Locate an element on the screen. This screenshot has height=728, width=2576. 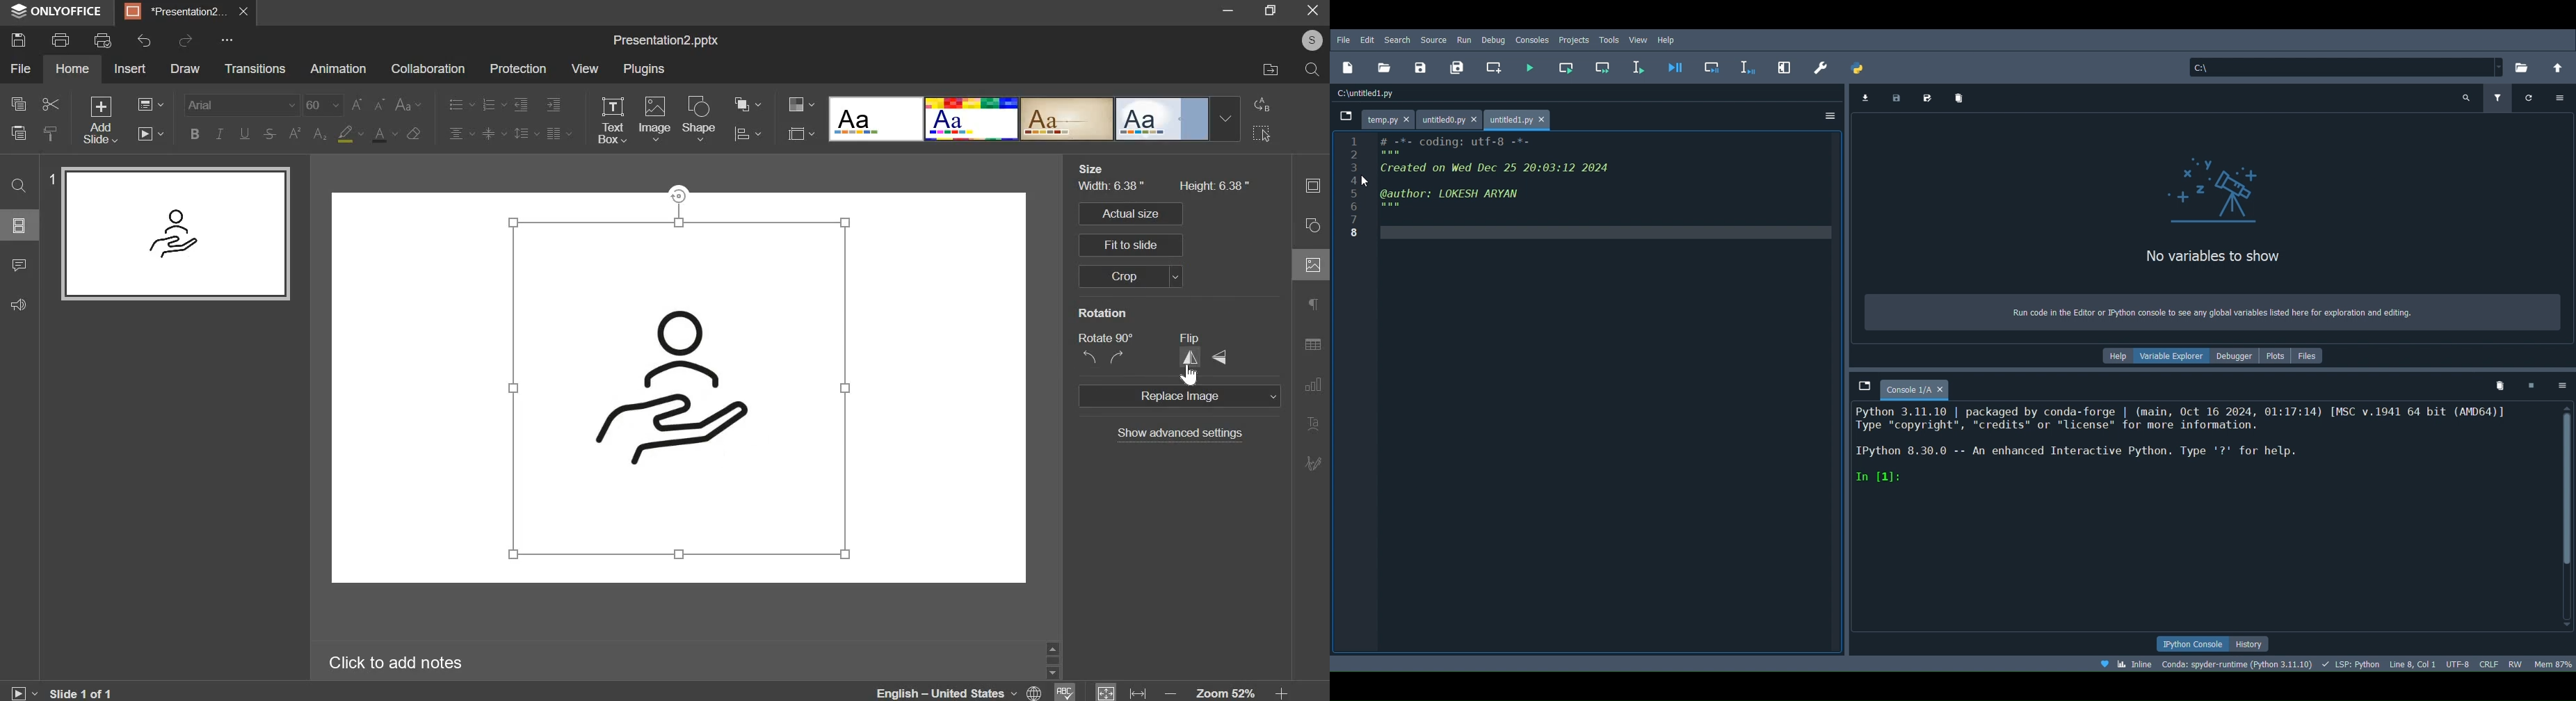
Browse tabs is located at coordinates (1859, 384).